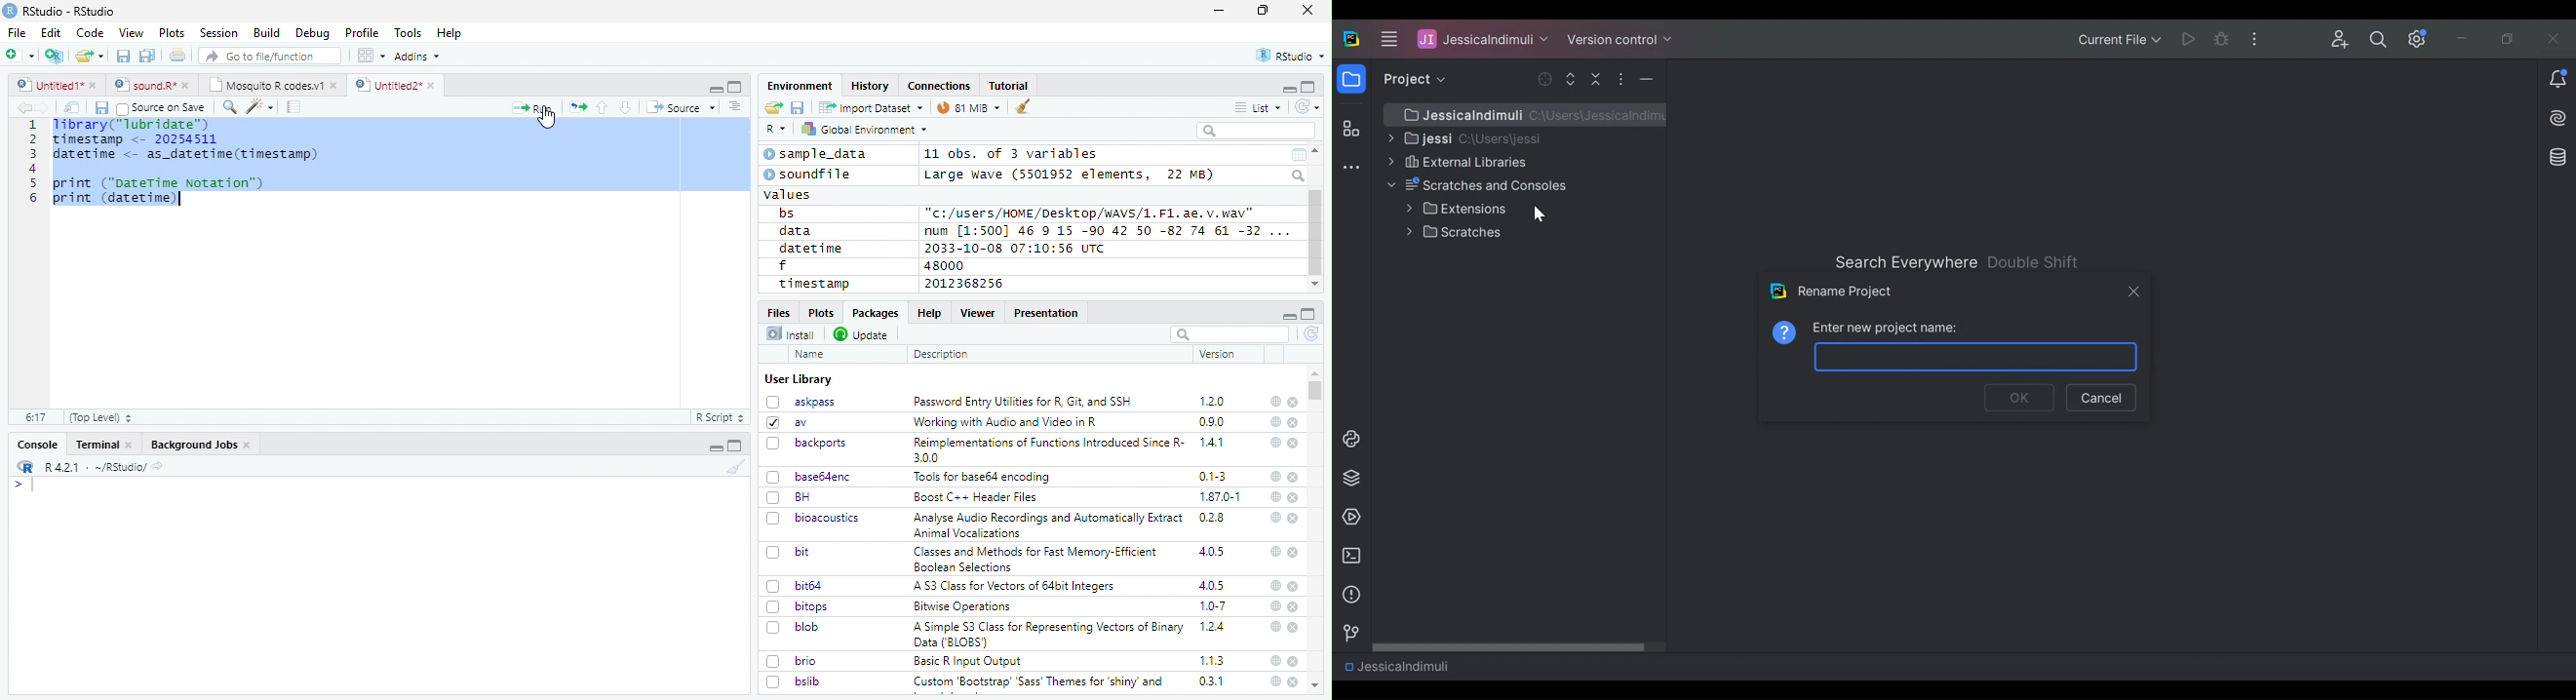  Describe the element at coordinates (576, 108) in the screenshot. I see `Re-run the previous code region` at that location.